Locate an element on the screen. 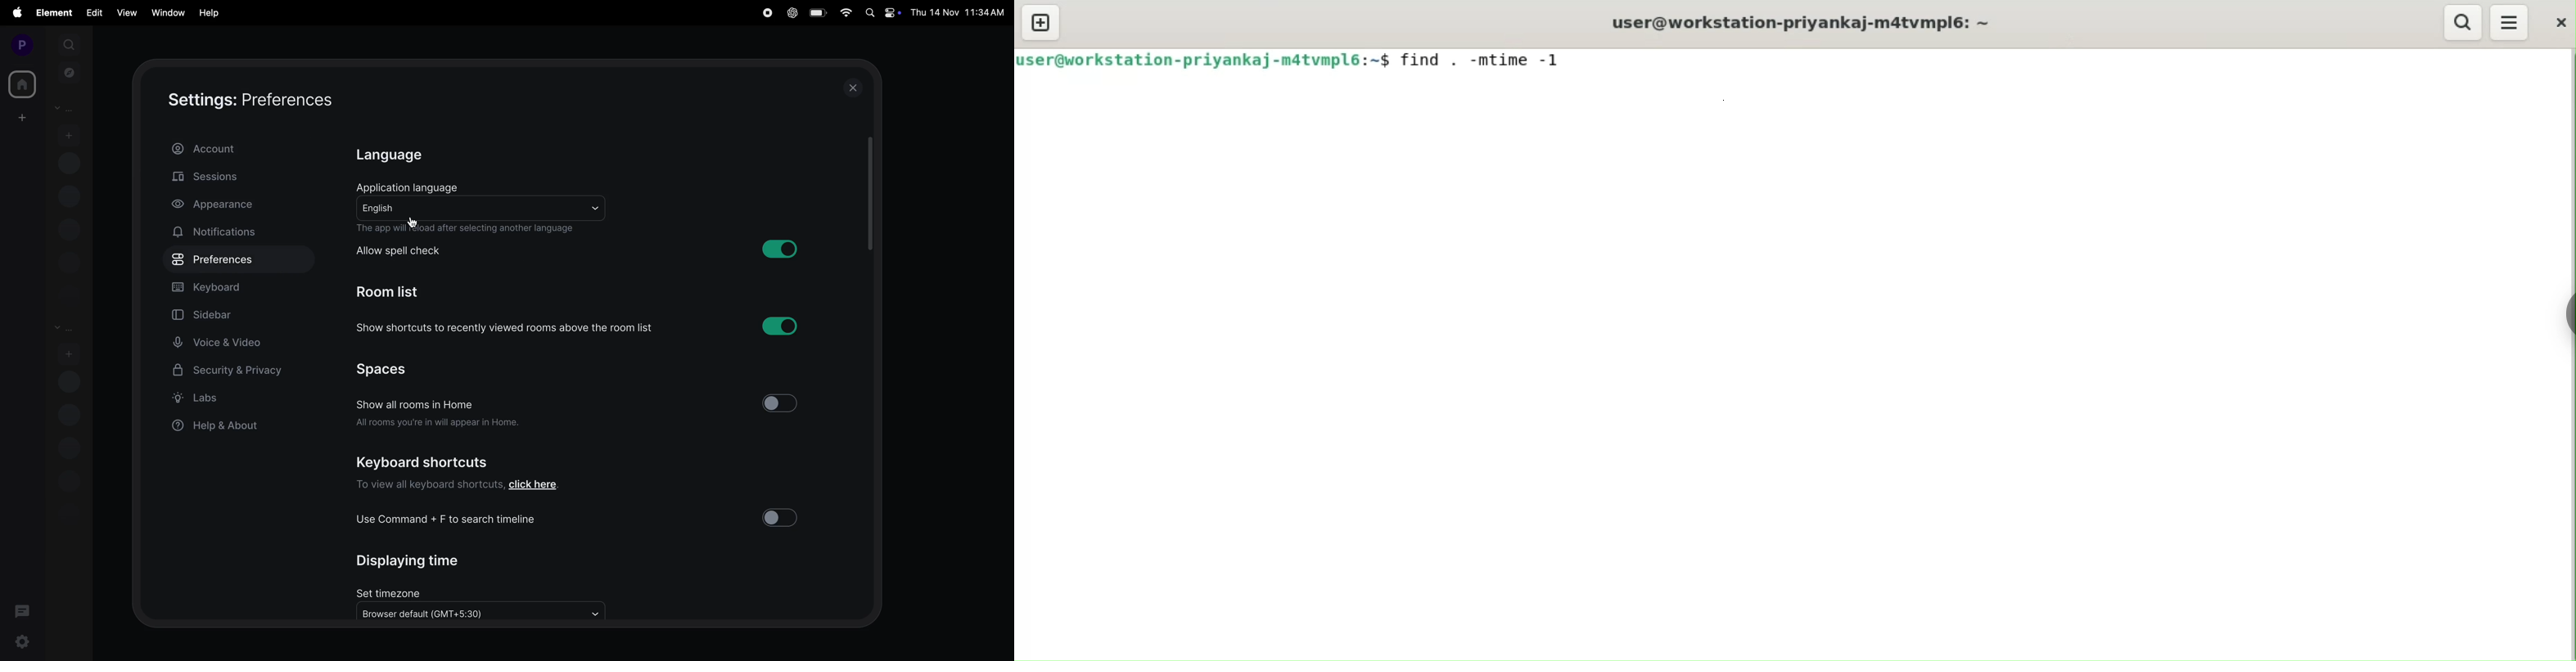 This screenshot has height=672, width=2576. wifi is located at coordinates (842, 13).